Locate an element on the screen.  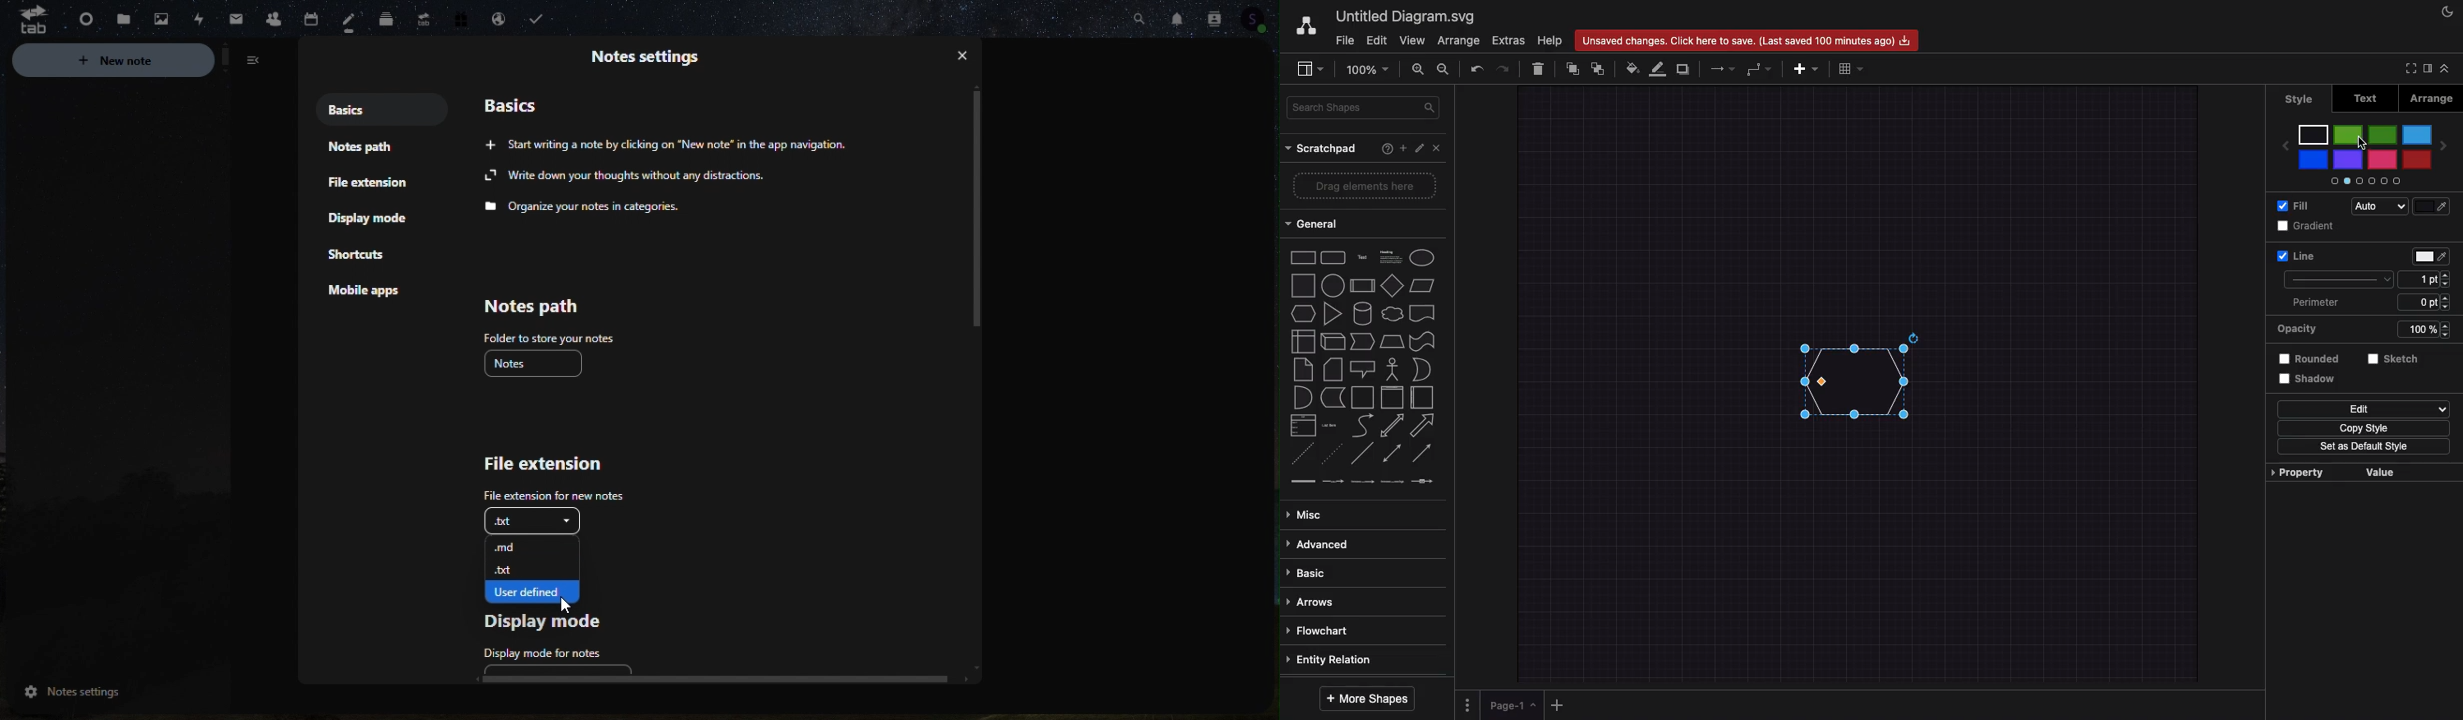
.md is located at coordinates (551, 546).